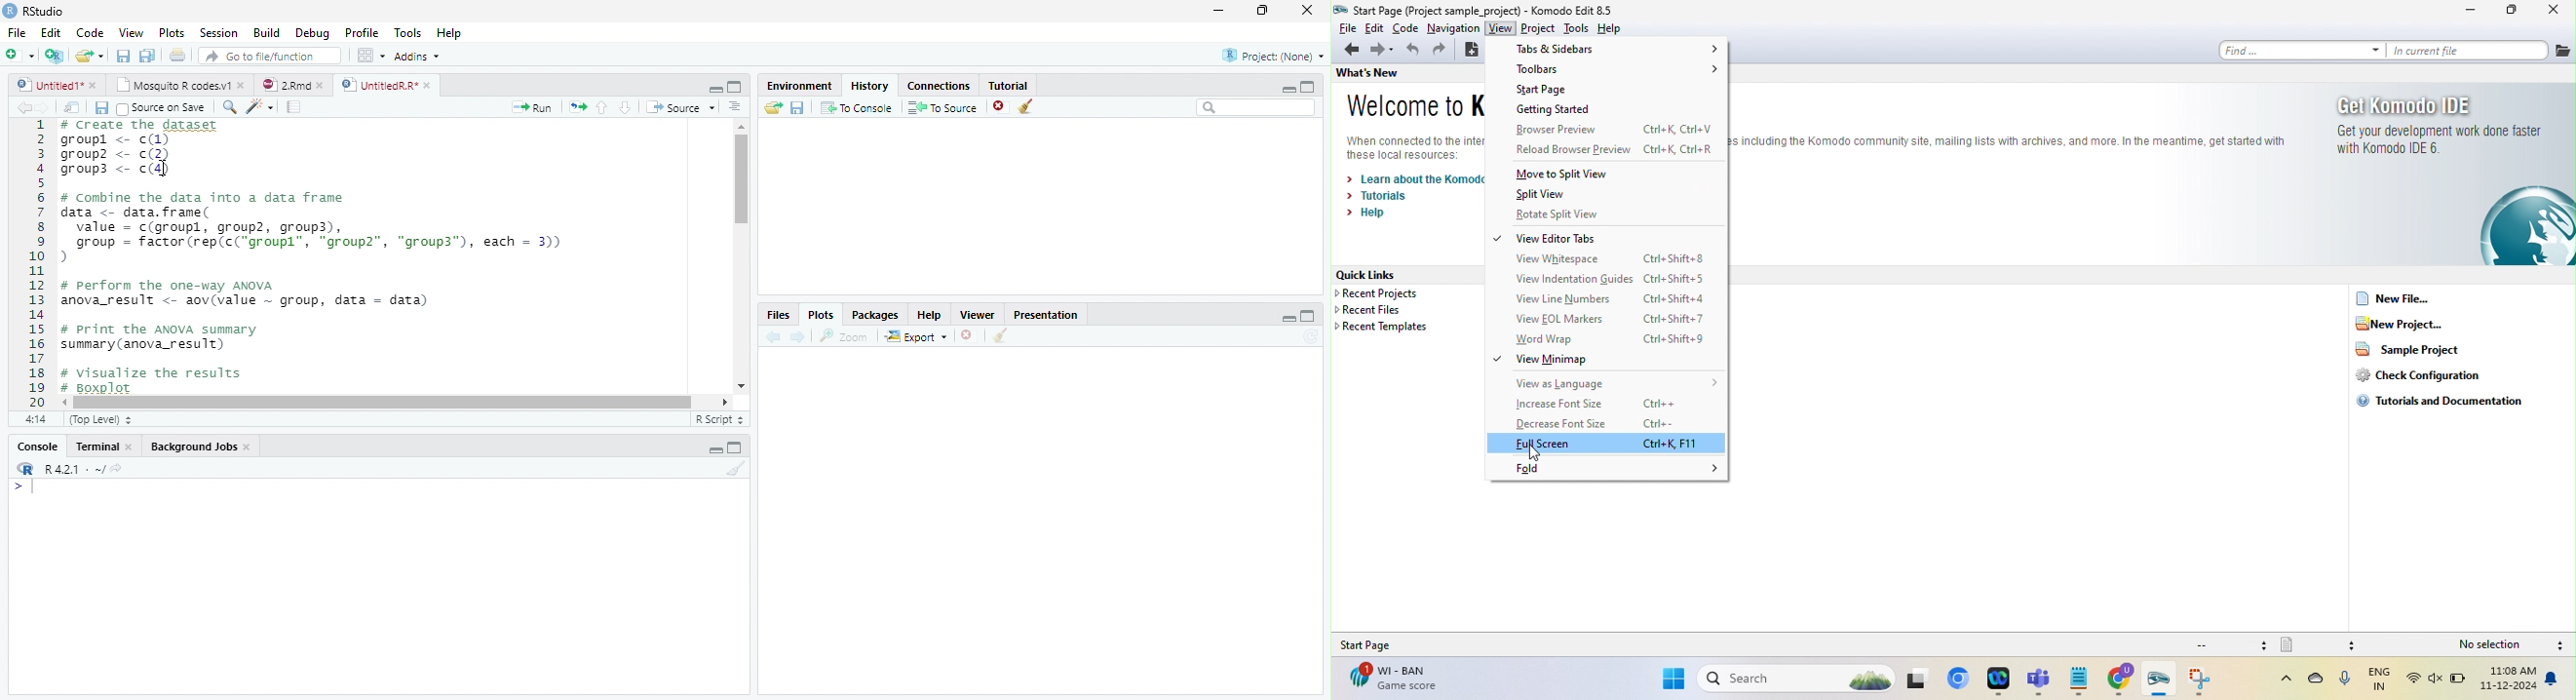 This screenshot has width=2576, height=700. What do you see at coordinates (1054, 313) in the screenshot?
I see `Presentation` at bounding box center [1054, 313].